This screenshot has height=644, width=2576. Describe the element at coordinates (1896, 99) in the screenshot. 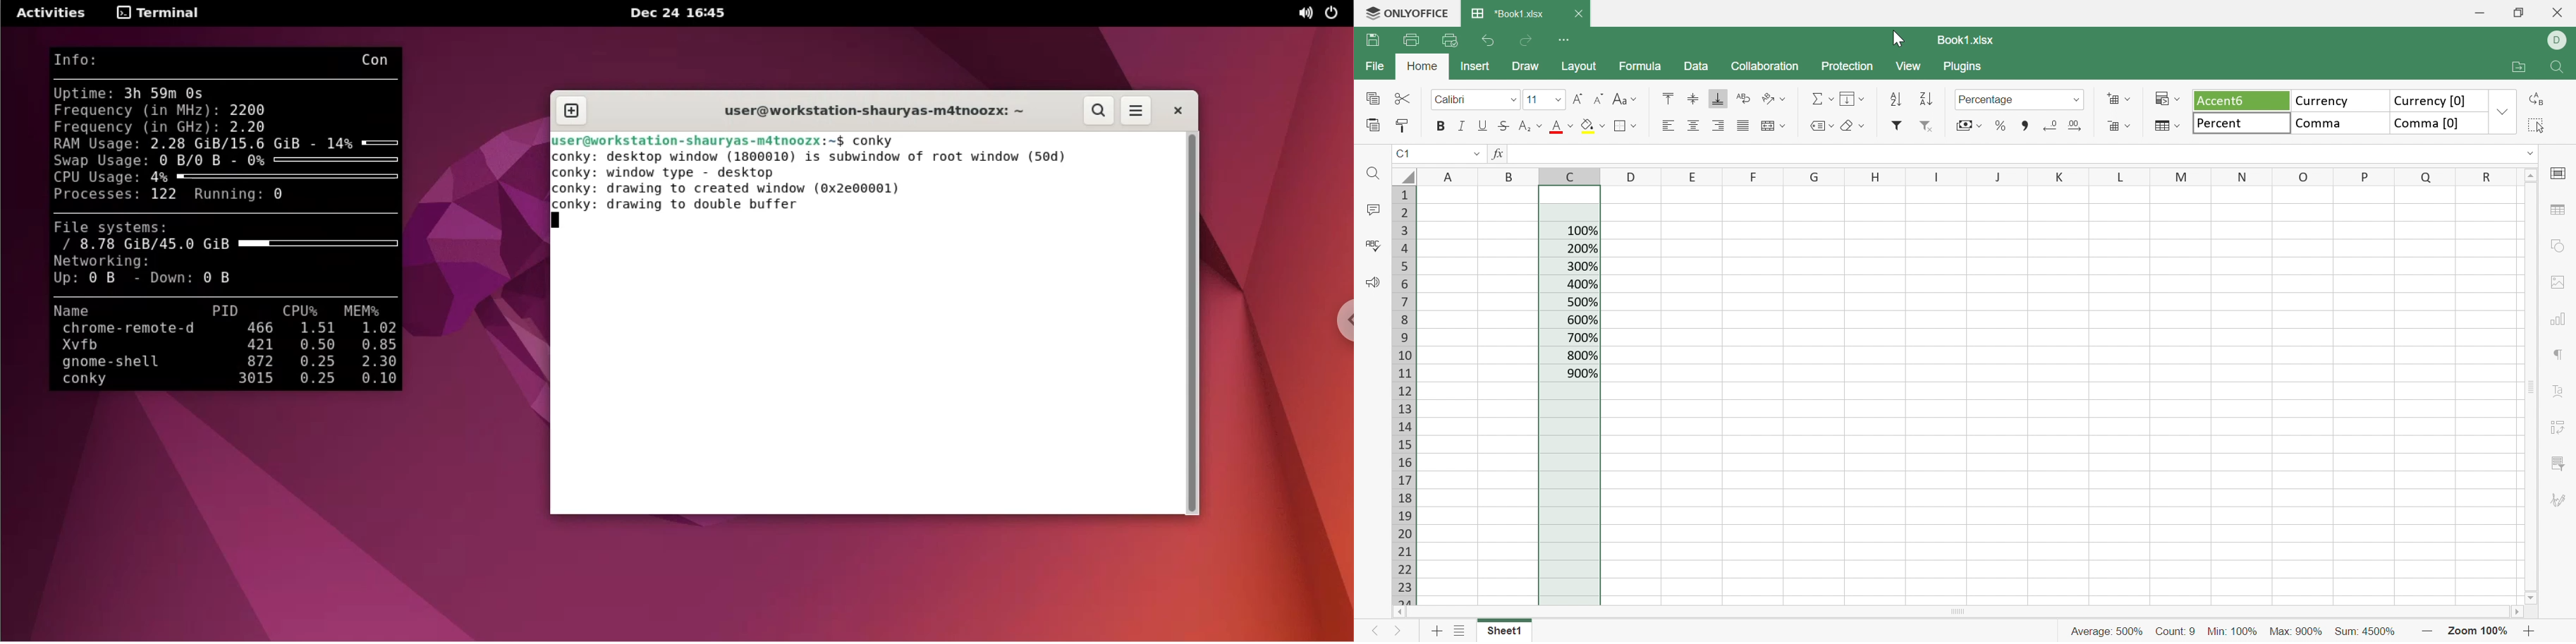

I see `Ascending order` at that location.